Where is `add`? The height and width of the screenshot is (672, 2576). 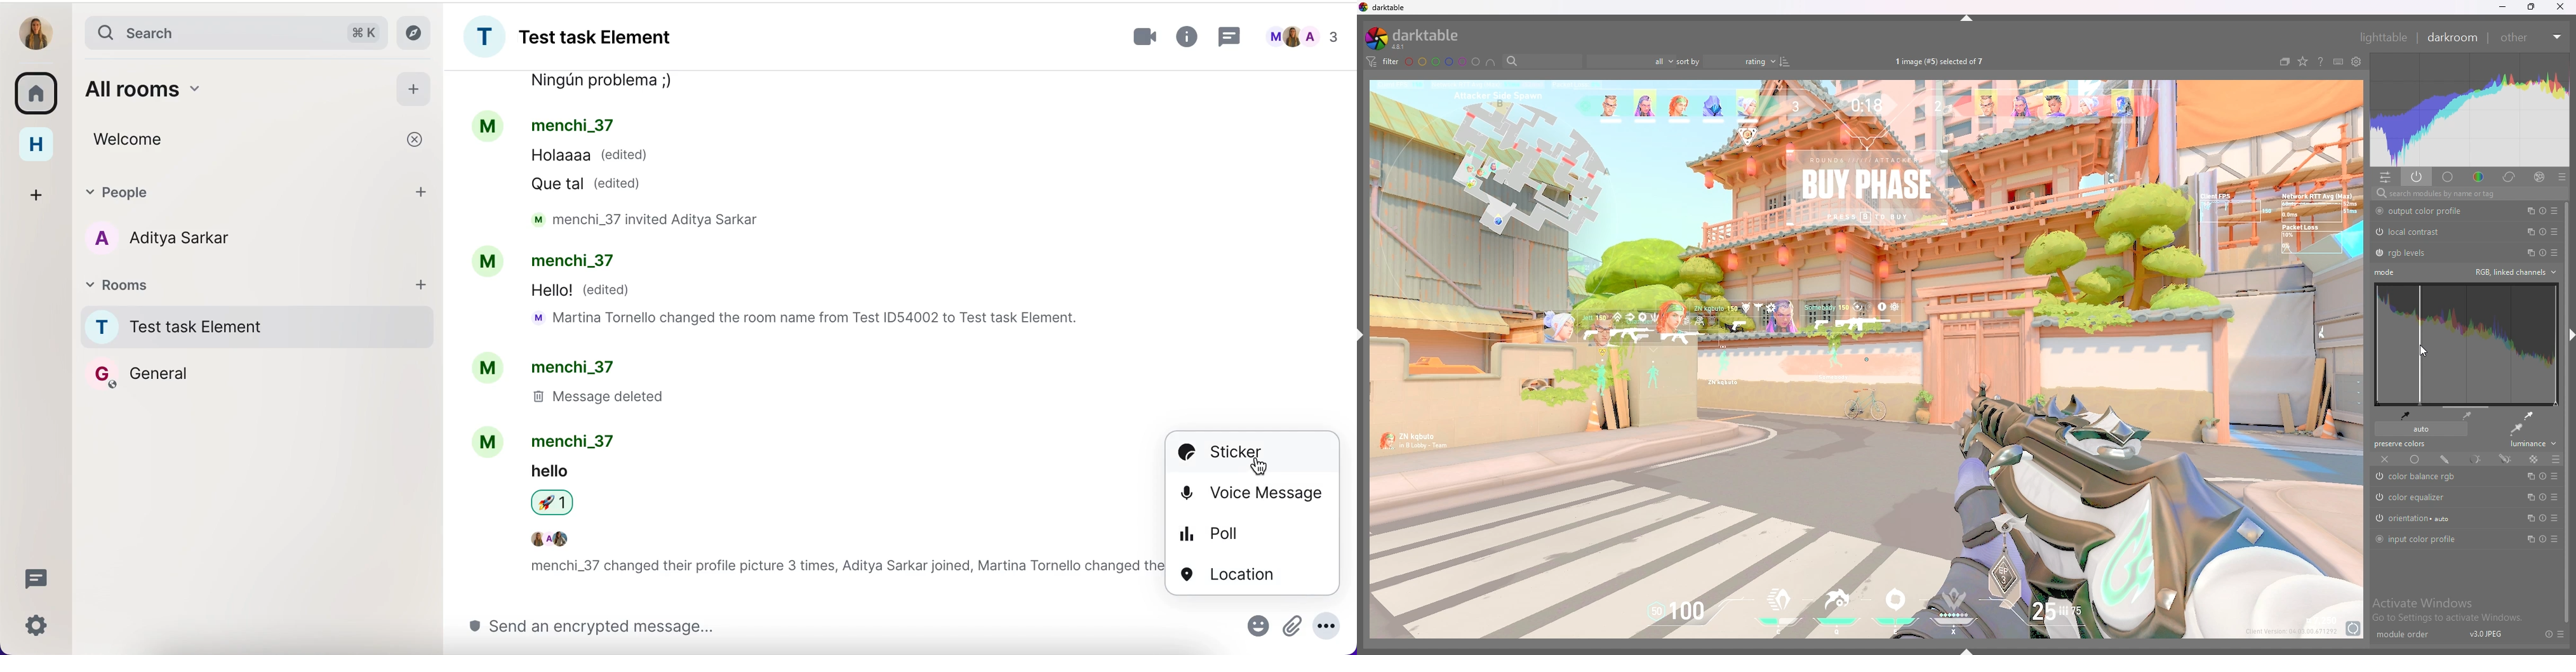
add is located at coordinates (426, 192).